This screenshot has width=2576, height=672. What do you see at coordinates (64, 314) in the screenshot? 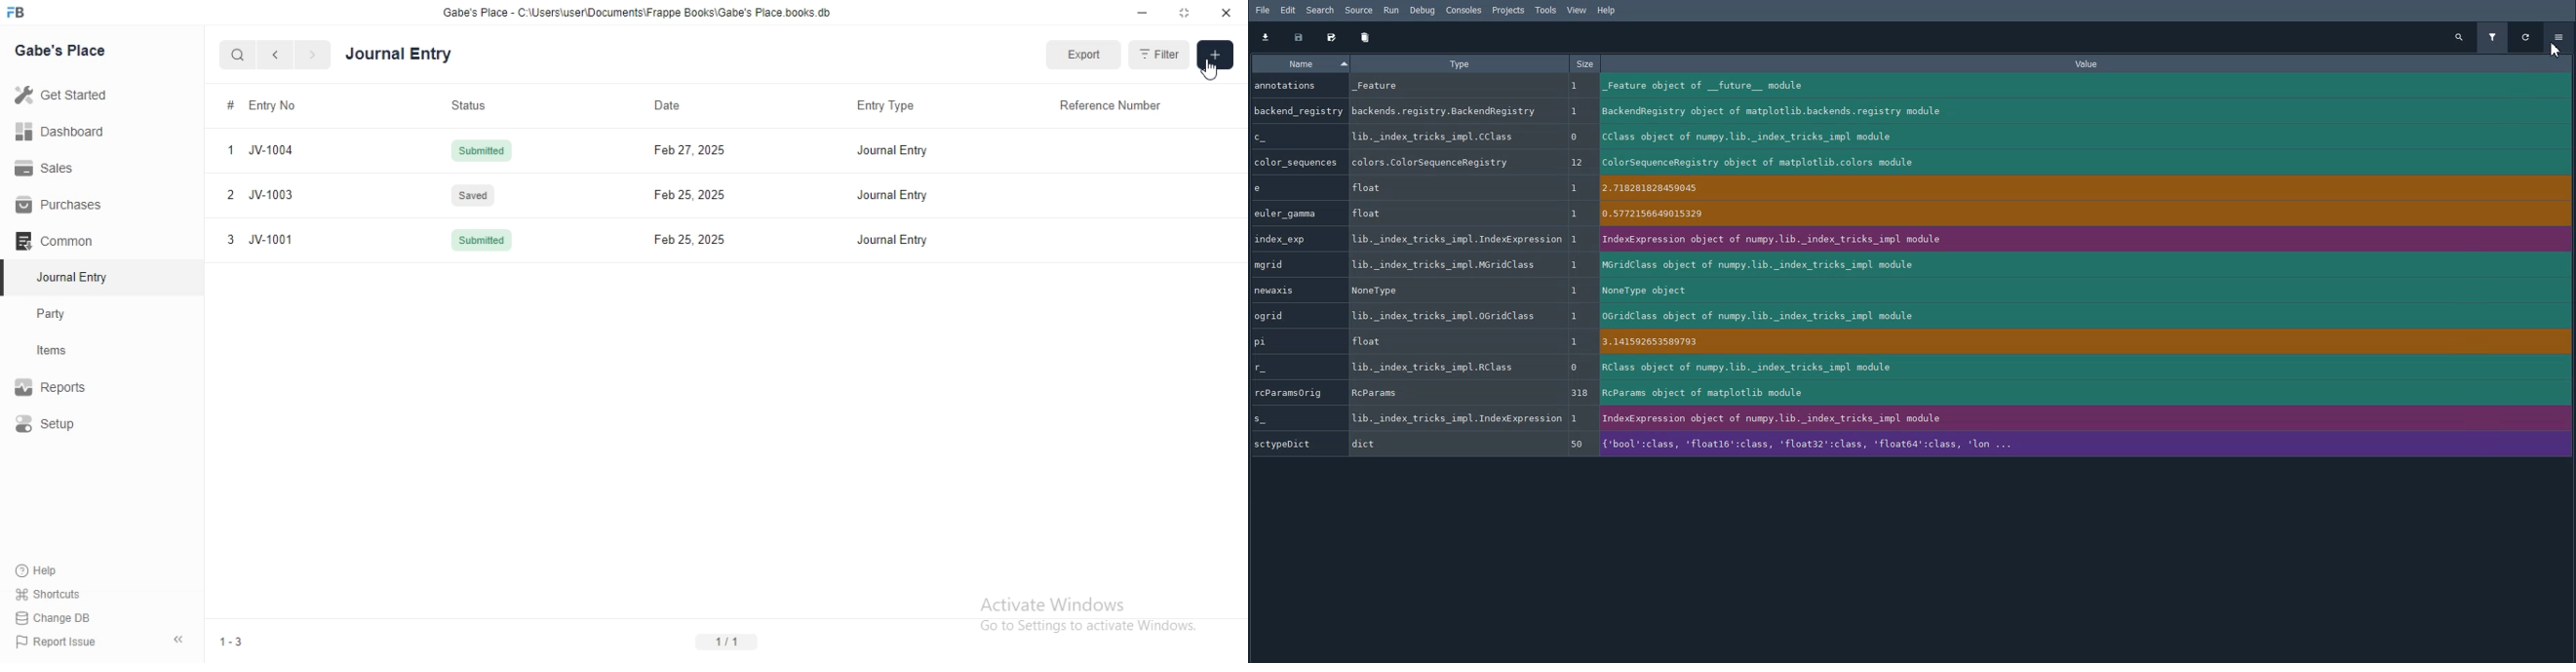
I see `Party` at bounding box center [64, 314].